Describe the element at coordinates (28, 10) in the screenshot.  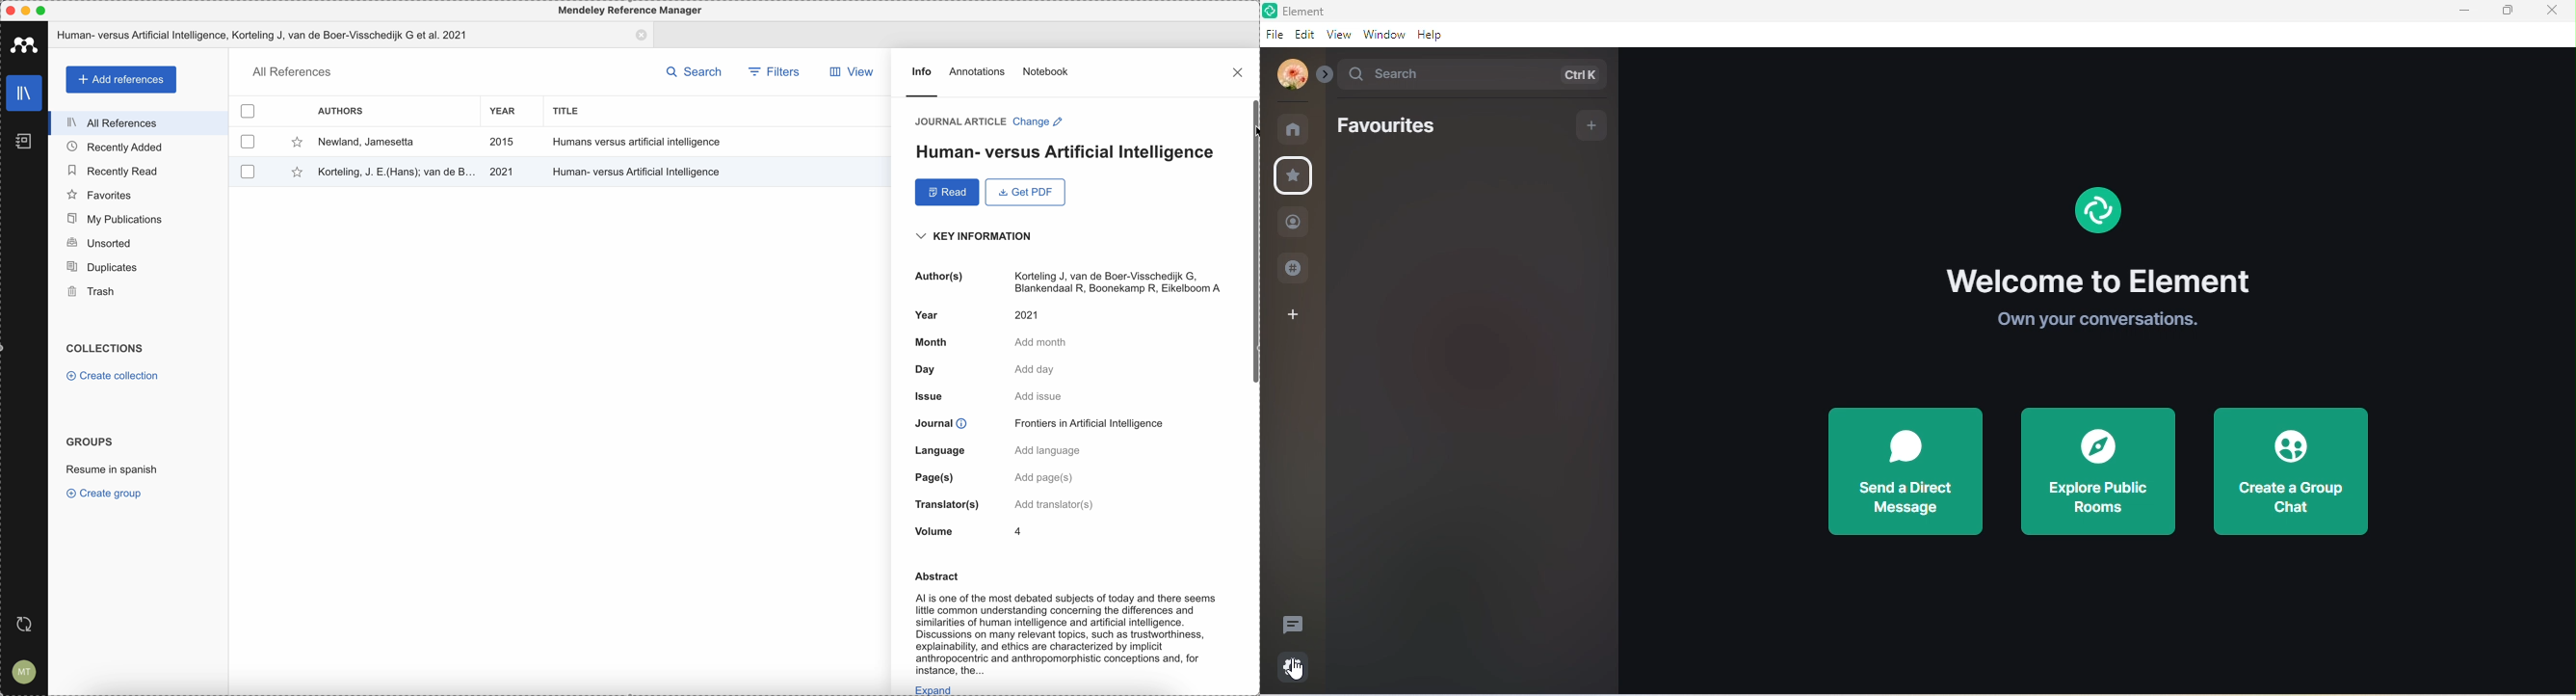
I see `minimize Mendeley` at that location.